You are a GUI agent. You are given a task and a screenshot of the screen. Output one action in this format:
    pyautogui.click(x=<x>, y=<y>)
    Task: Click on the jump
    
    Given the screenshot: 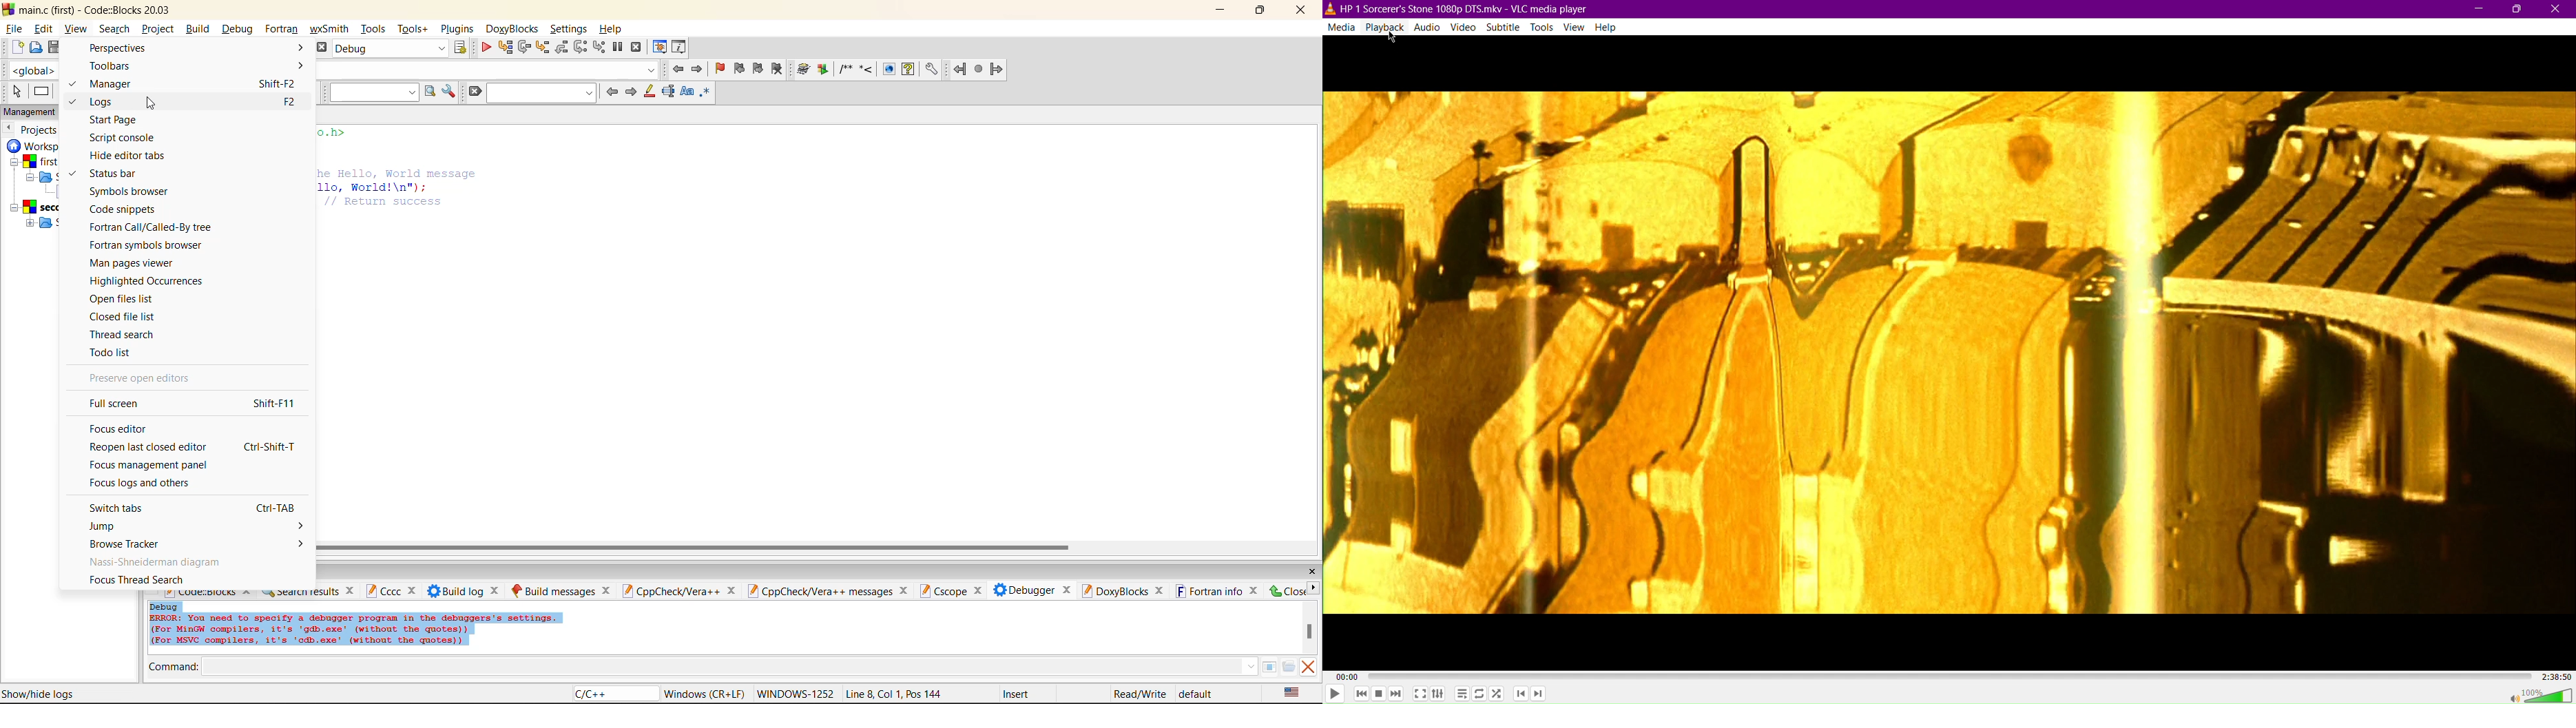 What is the action you would take?
    pyautogui.click(x=197, y=527)
    